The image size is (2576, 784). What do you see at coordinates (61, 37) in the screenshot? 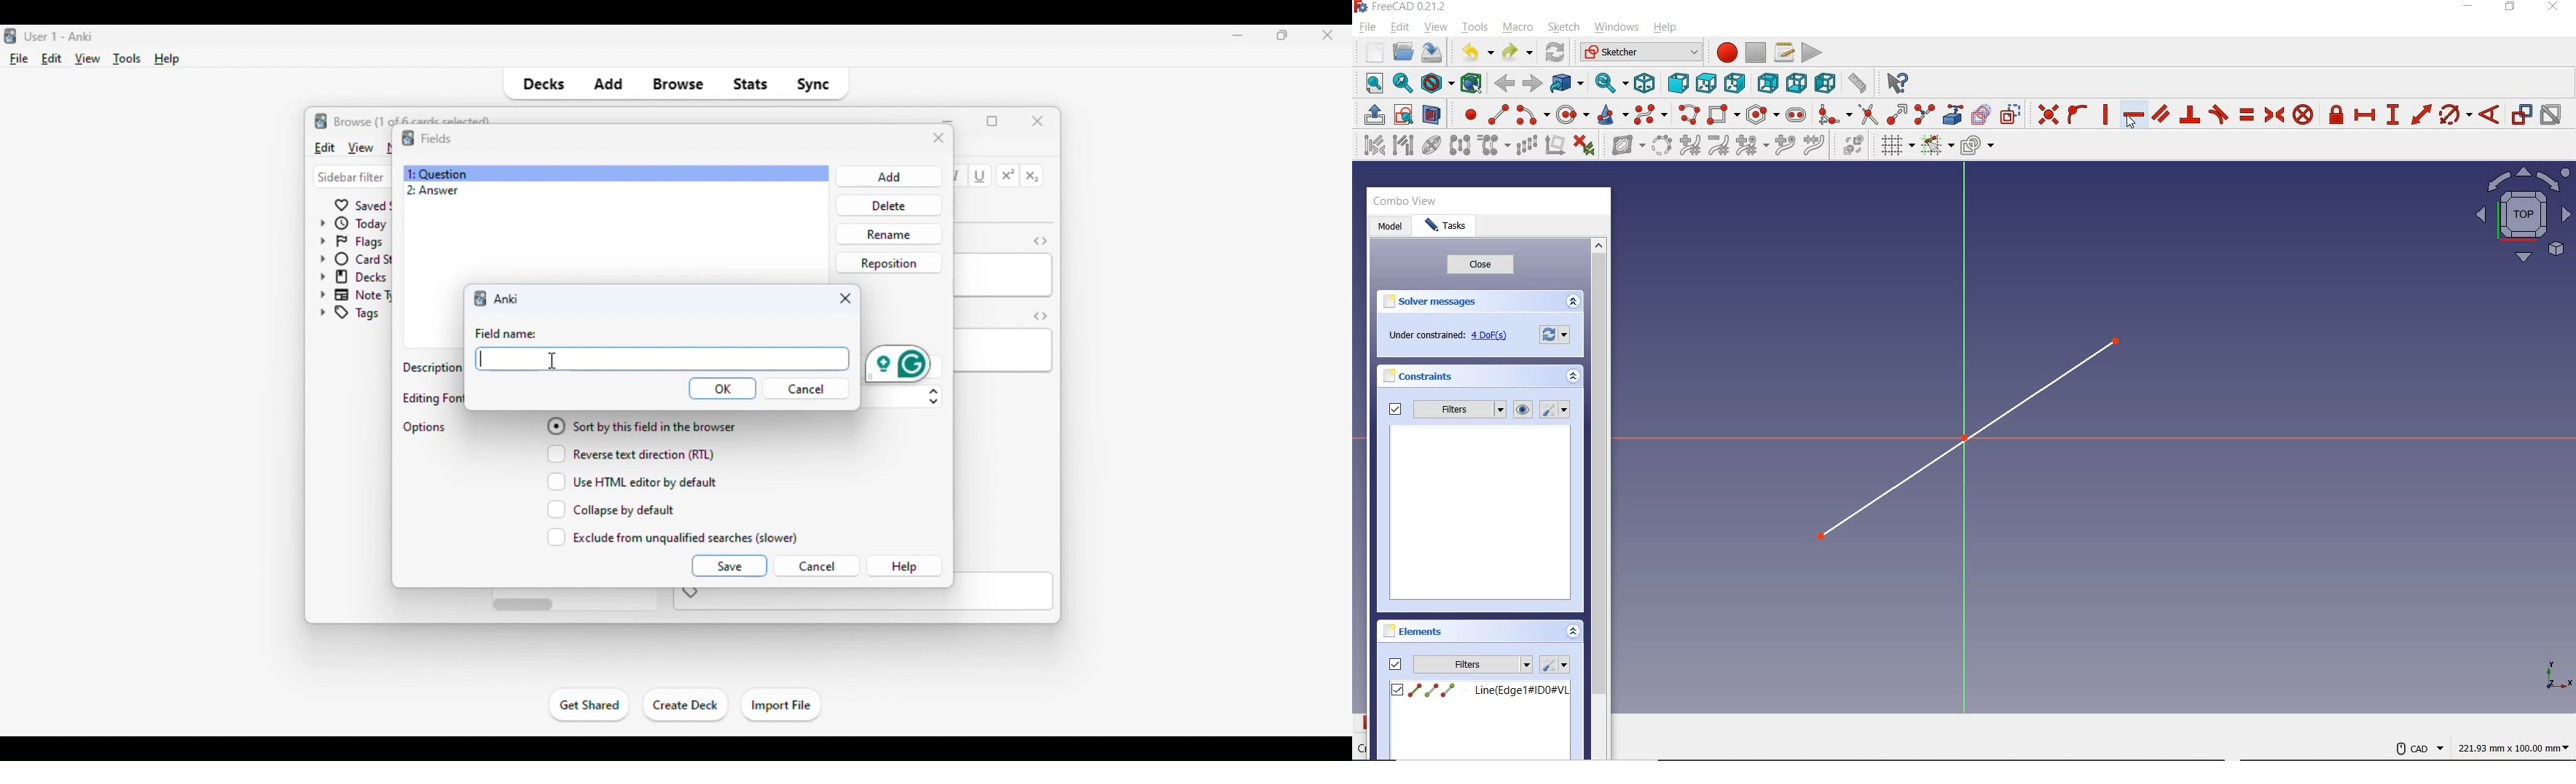
I see `title` at bounding box center [61, 37].